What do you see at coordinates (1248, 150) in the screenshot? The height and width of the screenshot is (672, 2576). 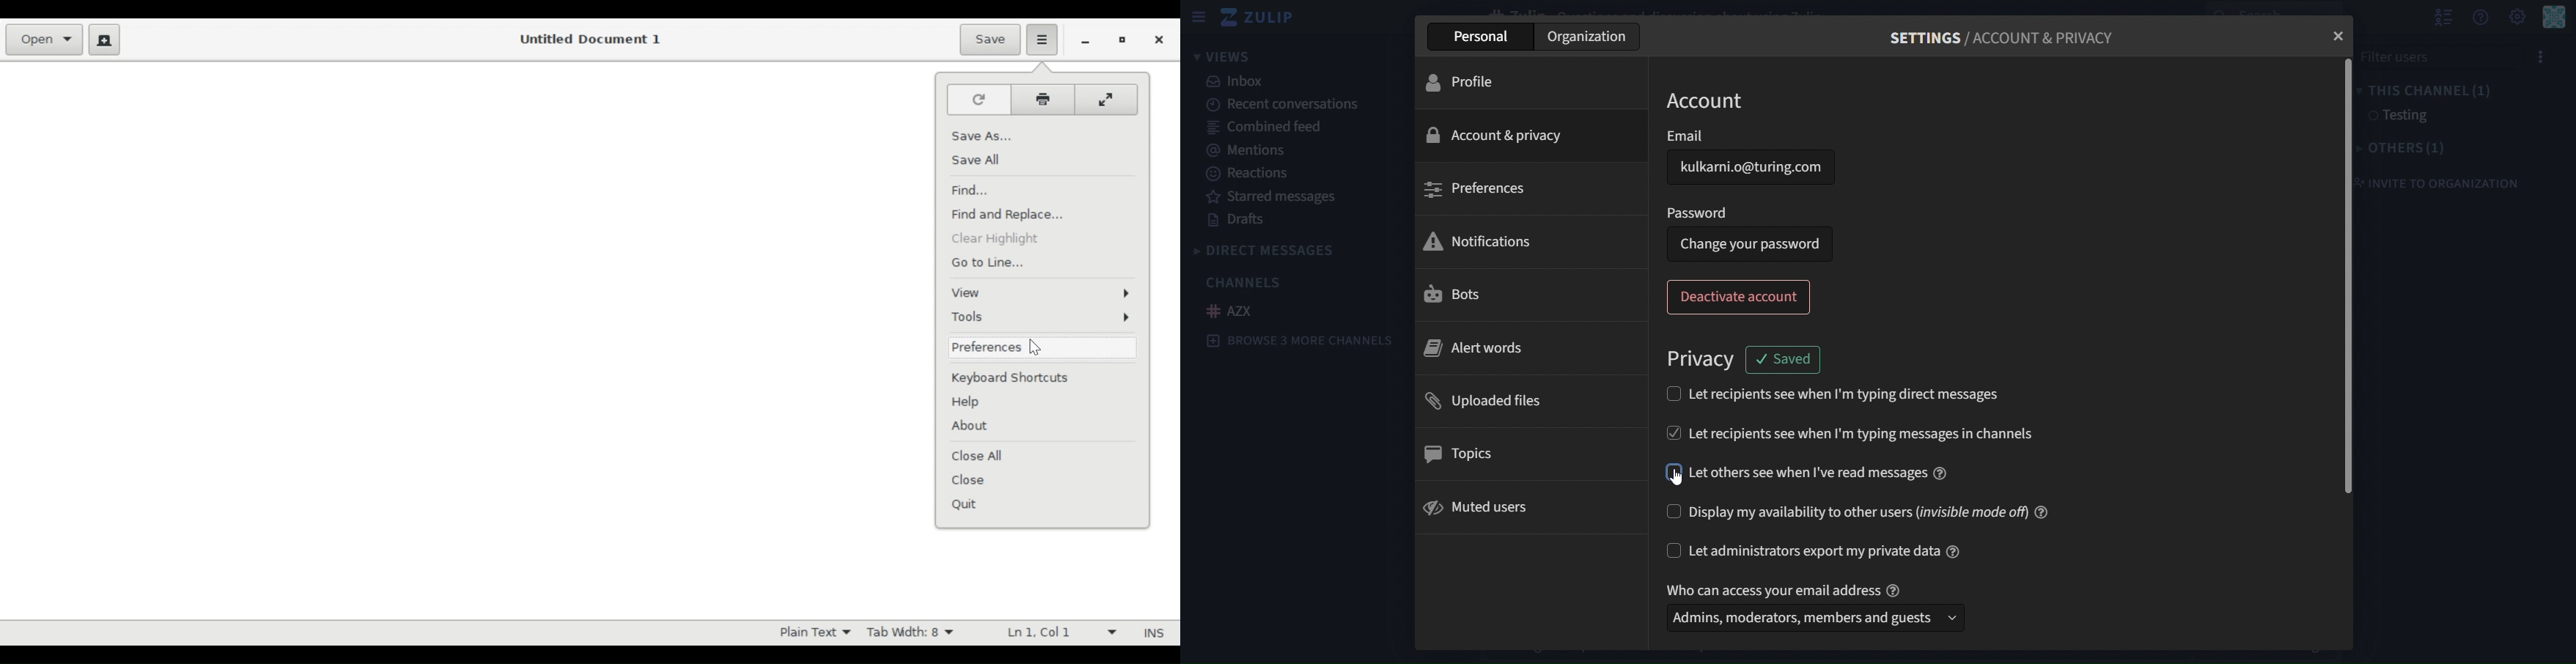 I see `mentions` at bounding box center [1248, 150].